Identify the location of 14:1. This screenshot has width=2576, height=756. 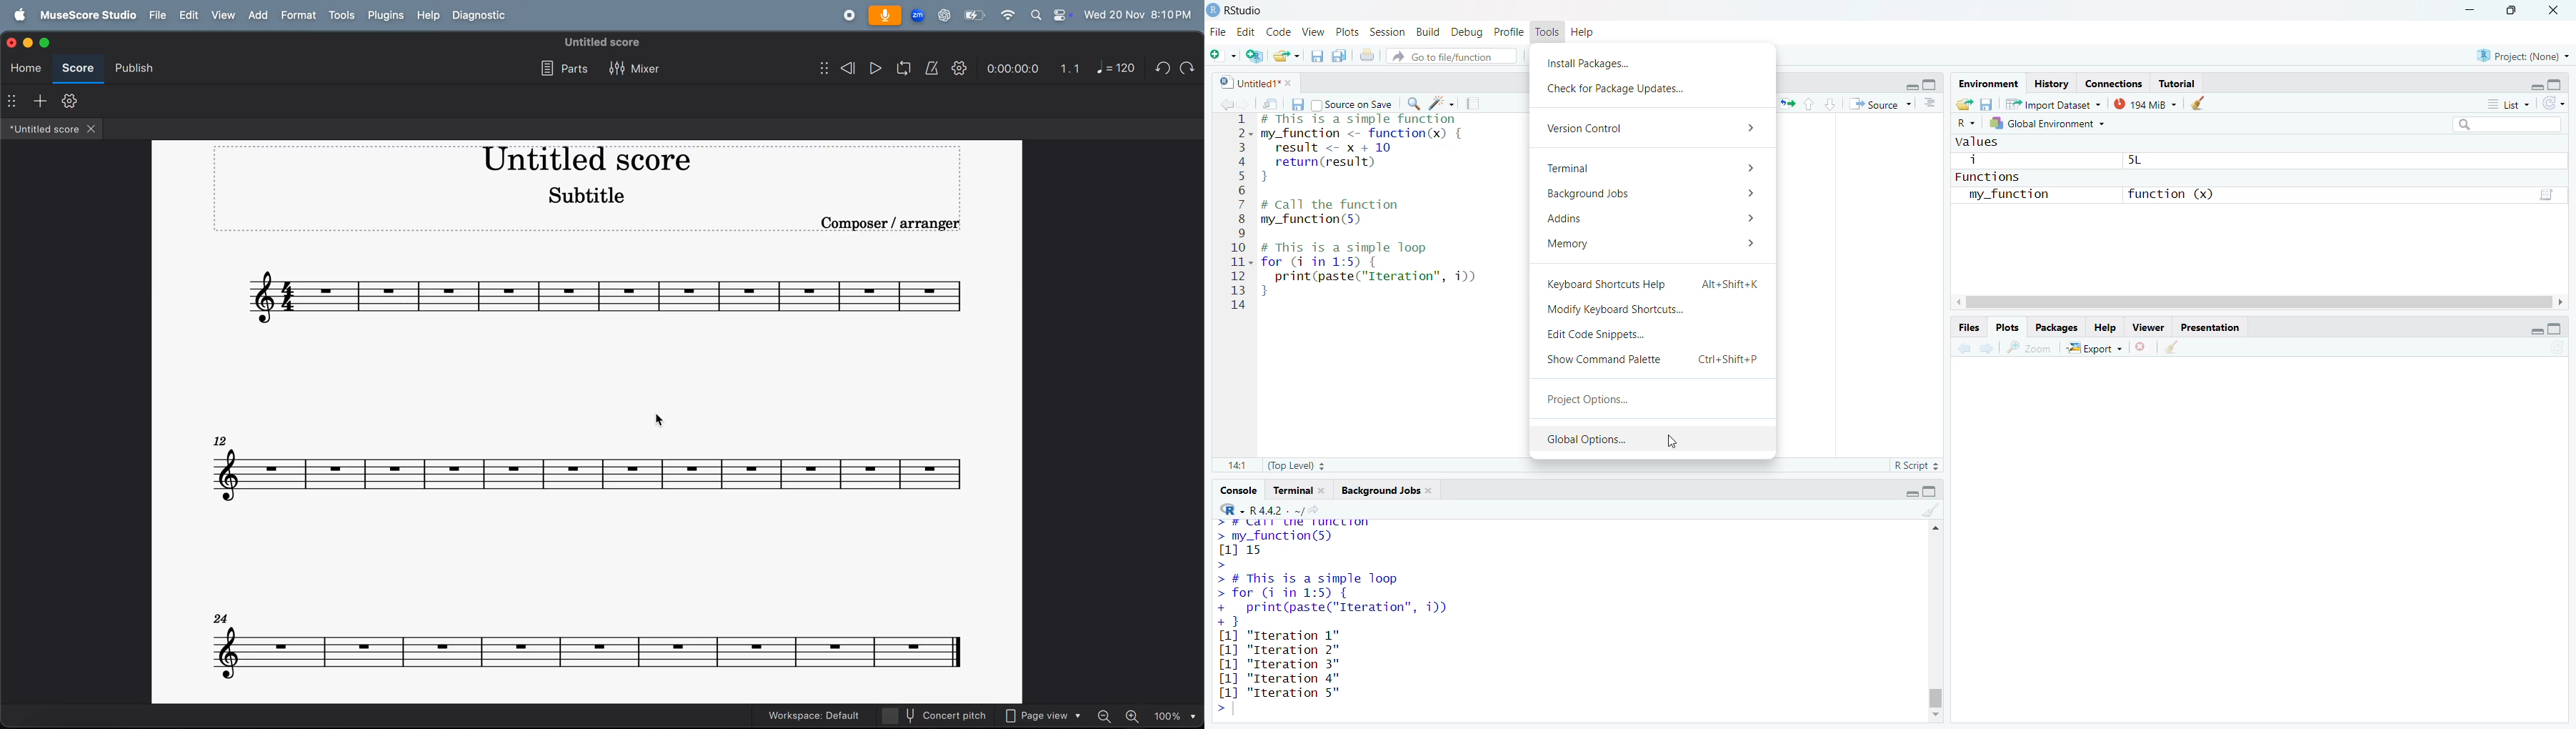
(1237, 467).